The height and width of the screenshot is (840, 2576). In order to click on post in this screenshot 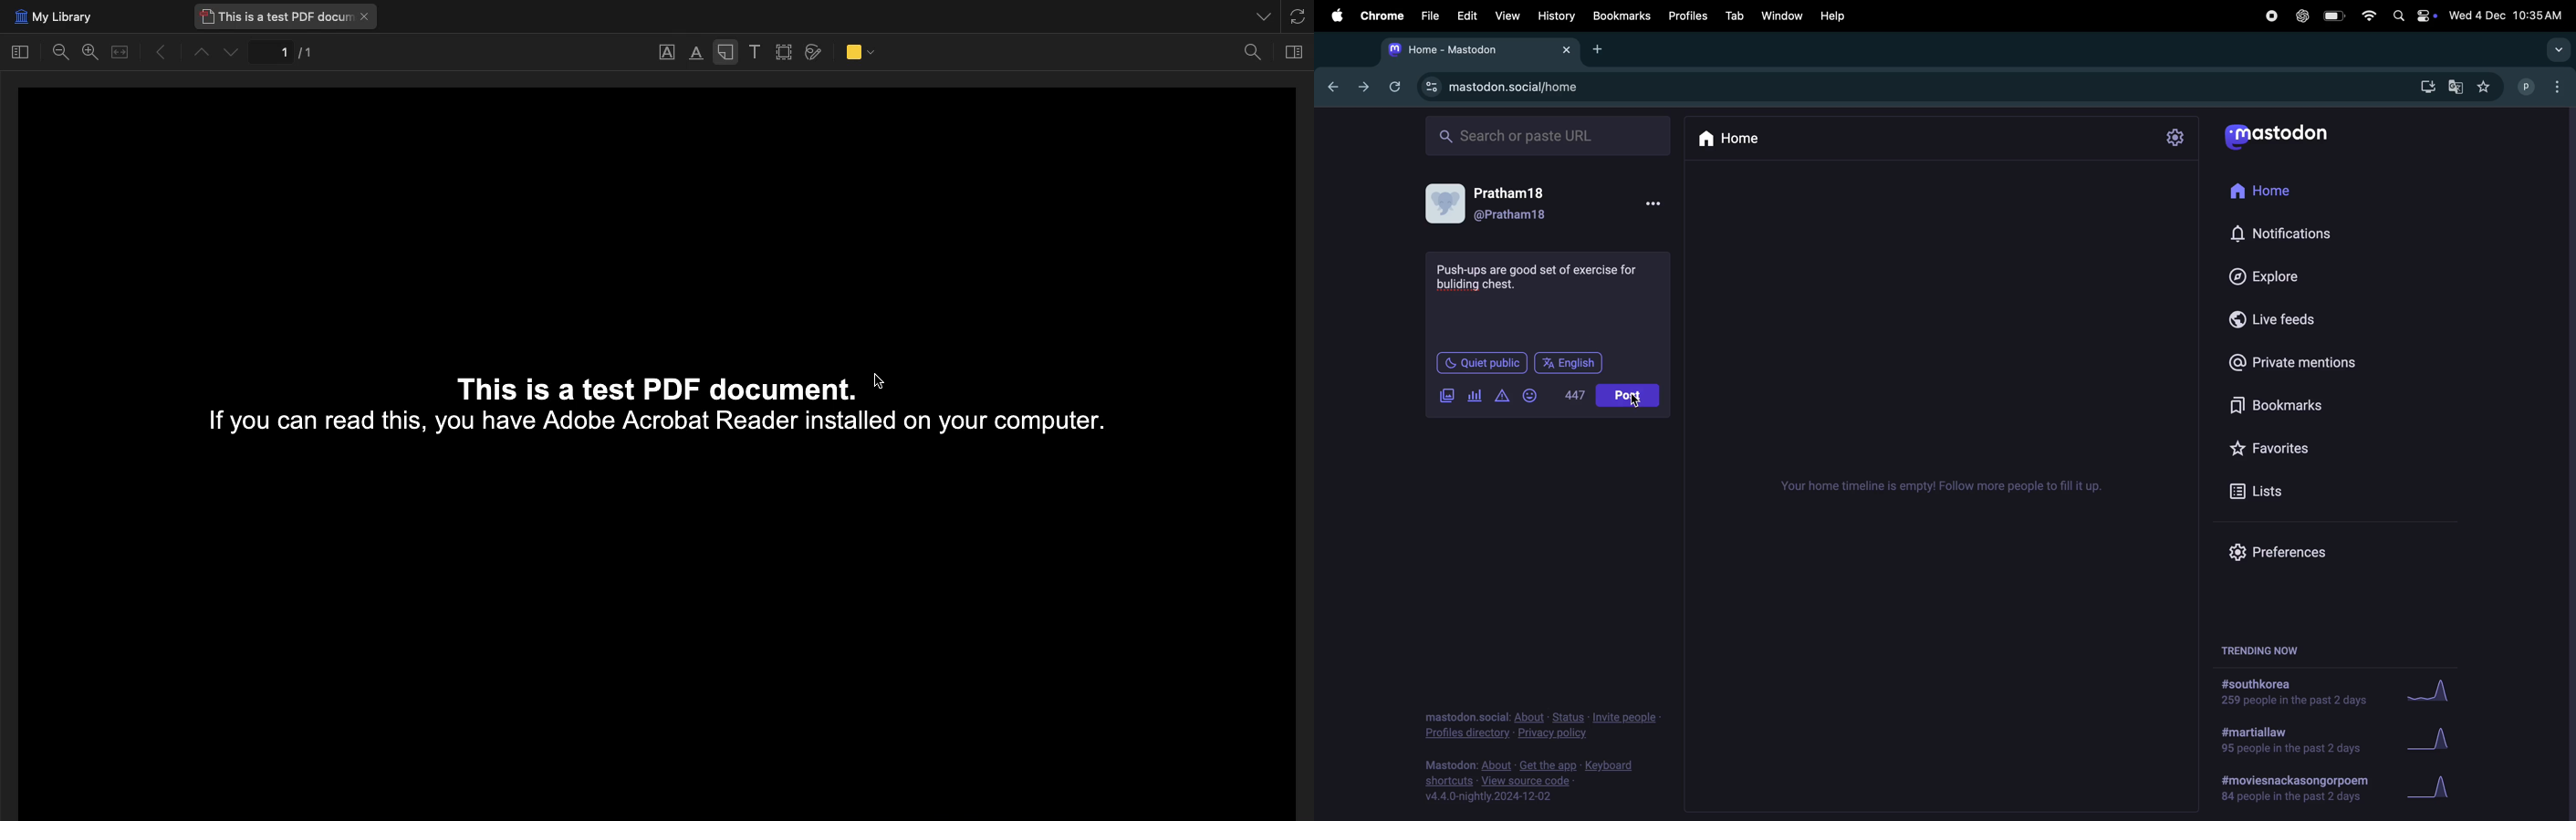, I will do `click(1629, 396)`.